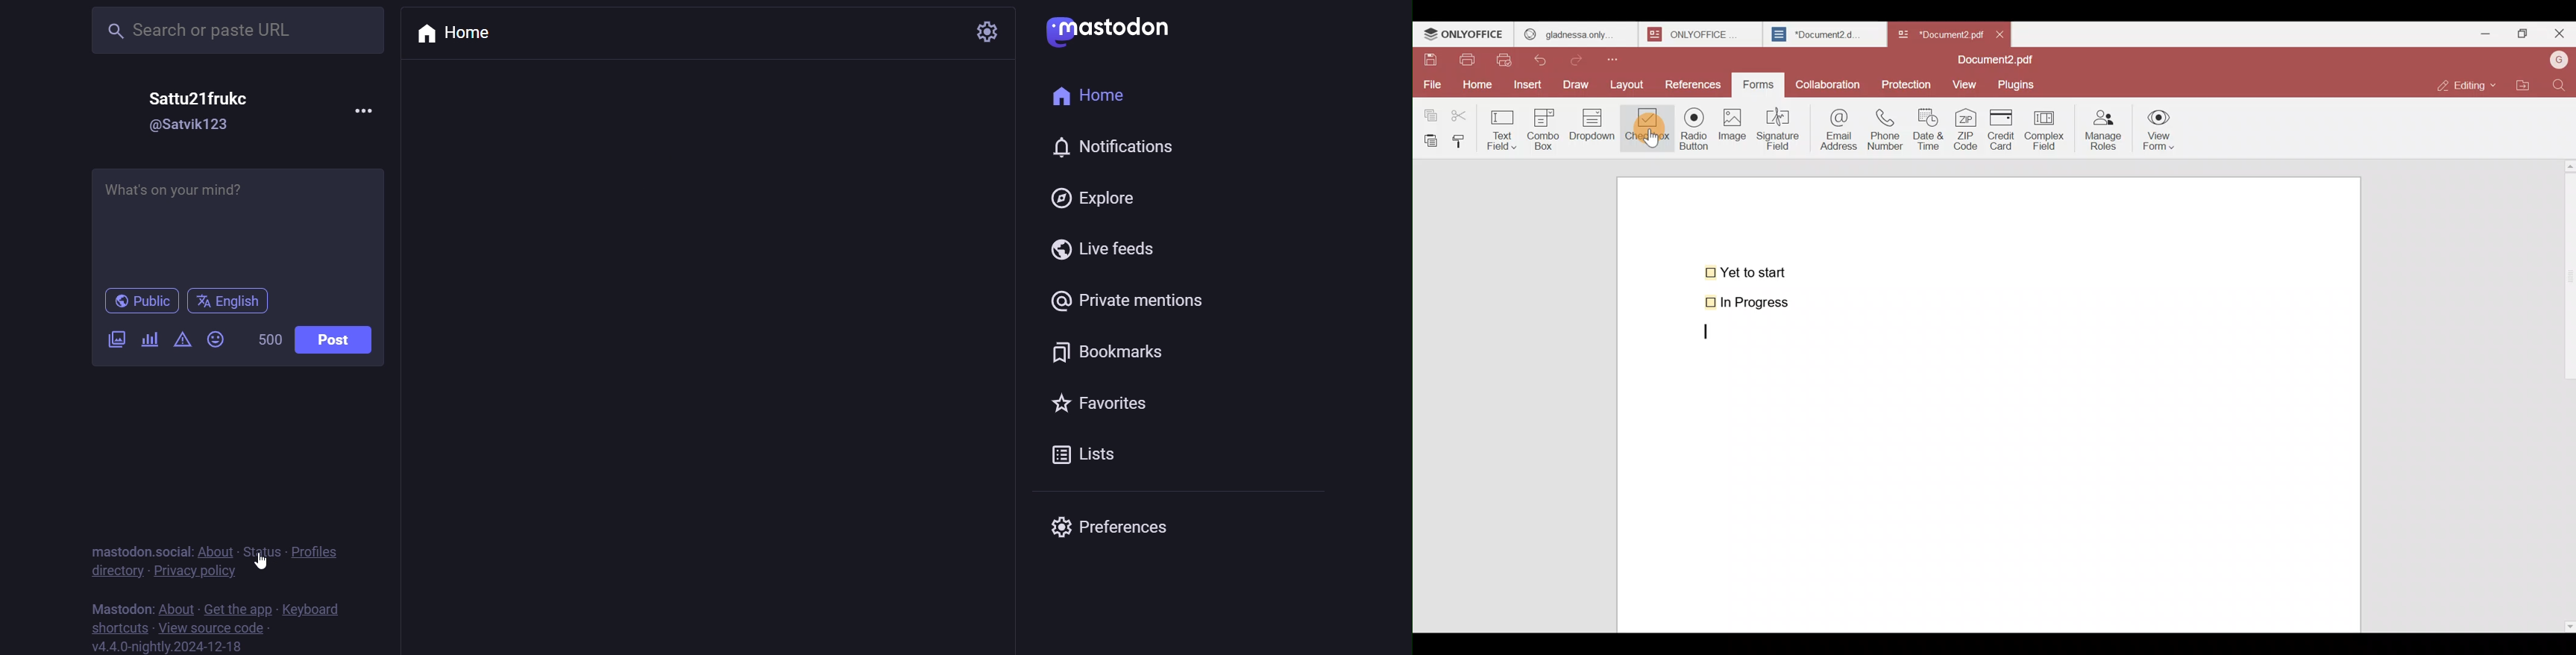  I want to click on logo, so click(1107, 31).